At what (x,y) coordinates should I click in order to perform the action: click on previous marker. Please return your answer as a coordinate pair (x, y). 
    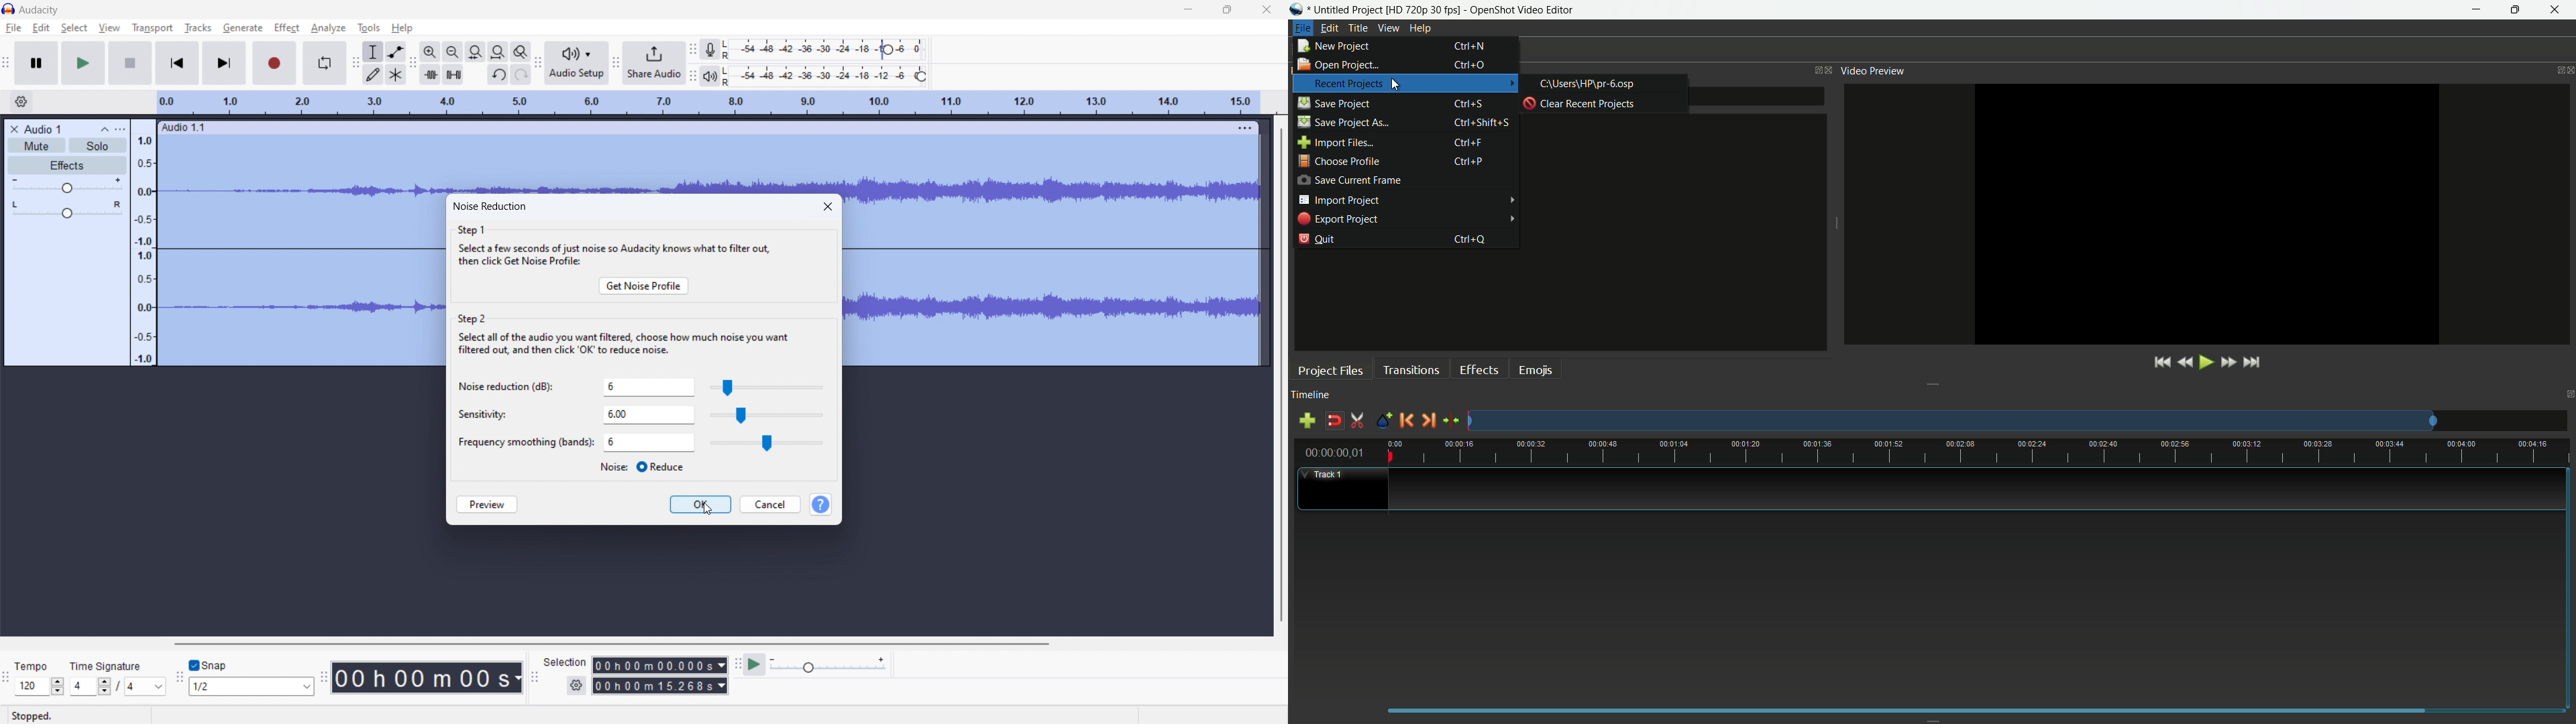
    Looking at the image, I should click on (1404, 420).